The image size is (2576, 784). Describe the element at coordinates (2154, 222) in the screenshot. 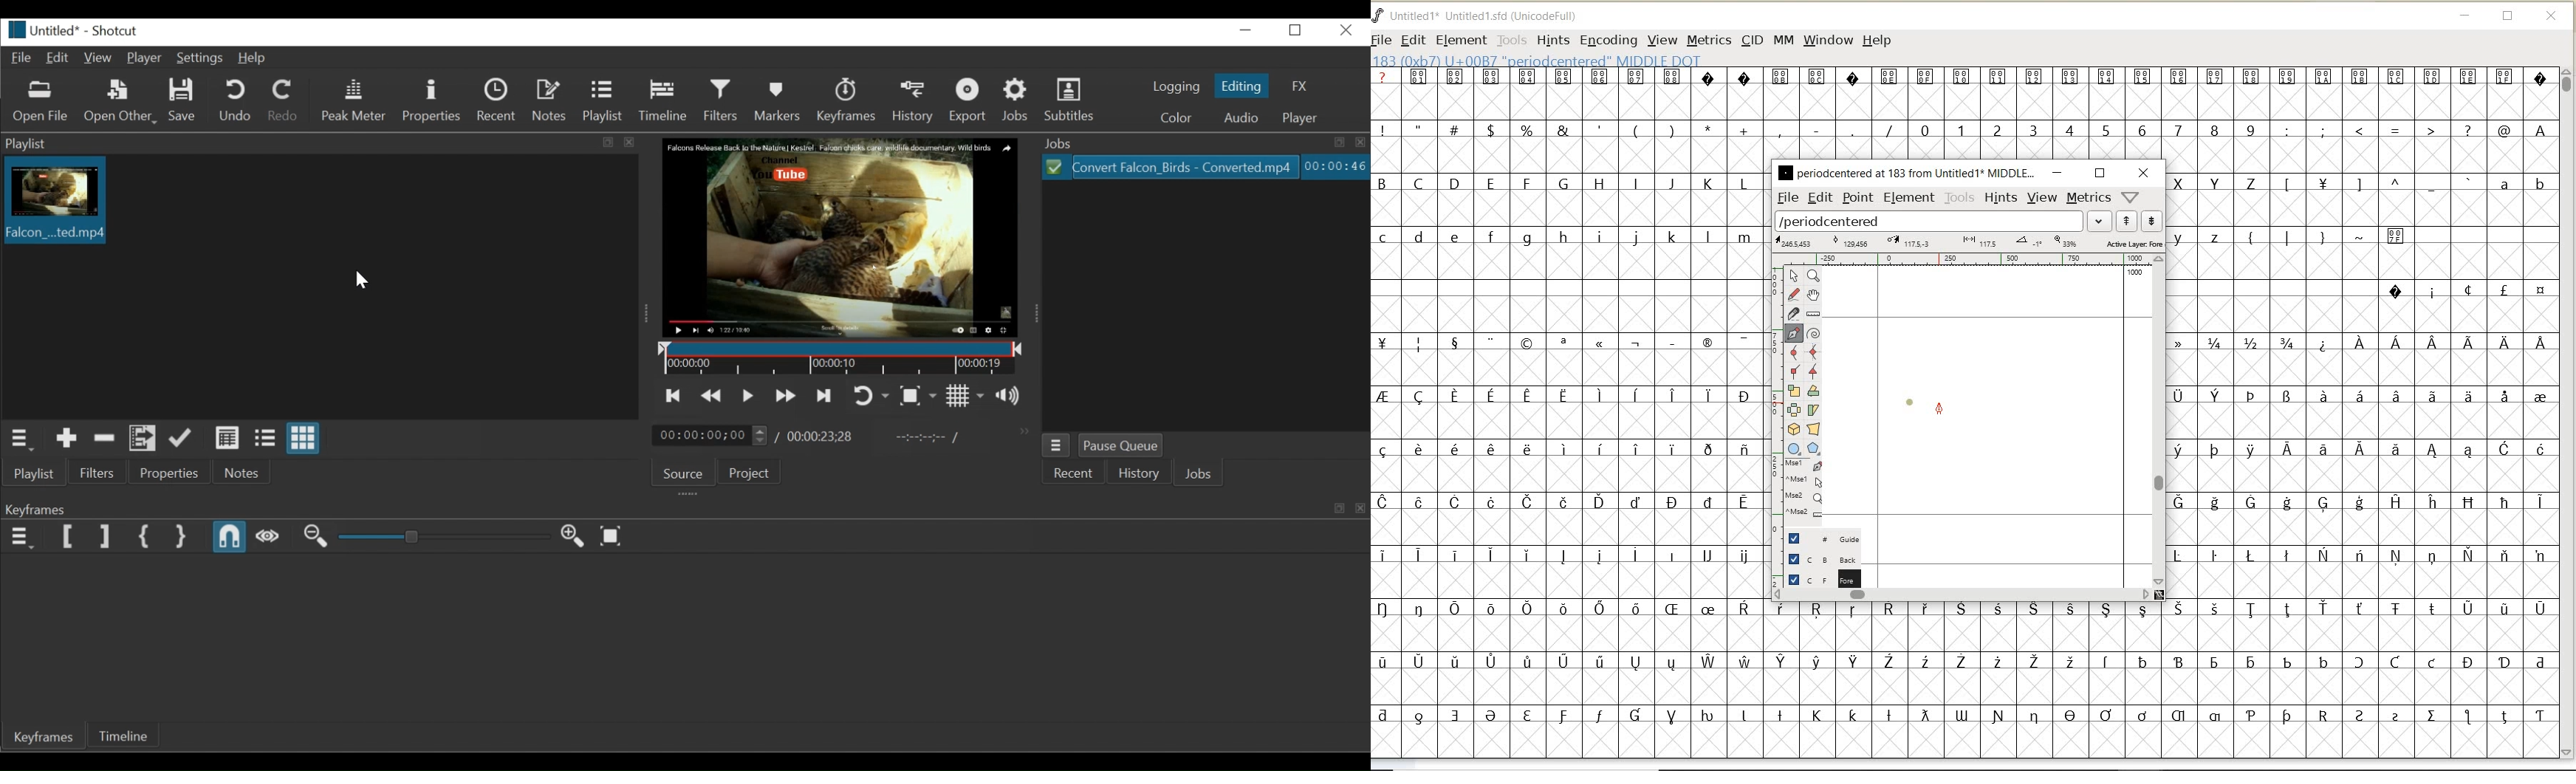

I see `show next word list` at that location.